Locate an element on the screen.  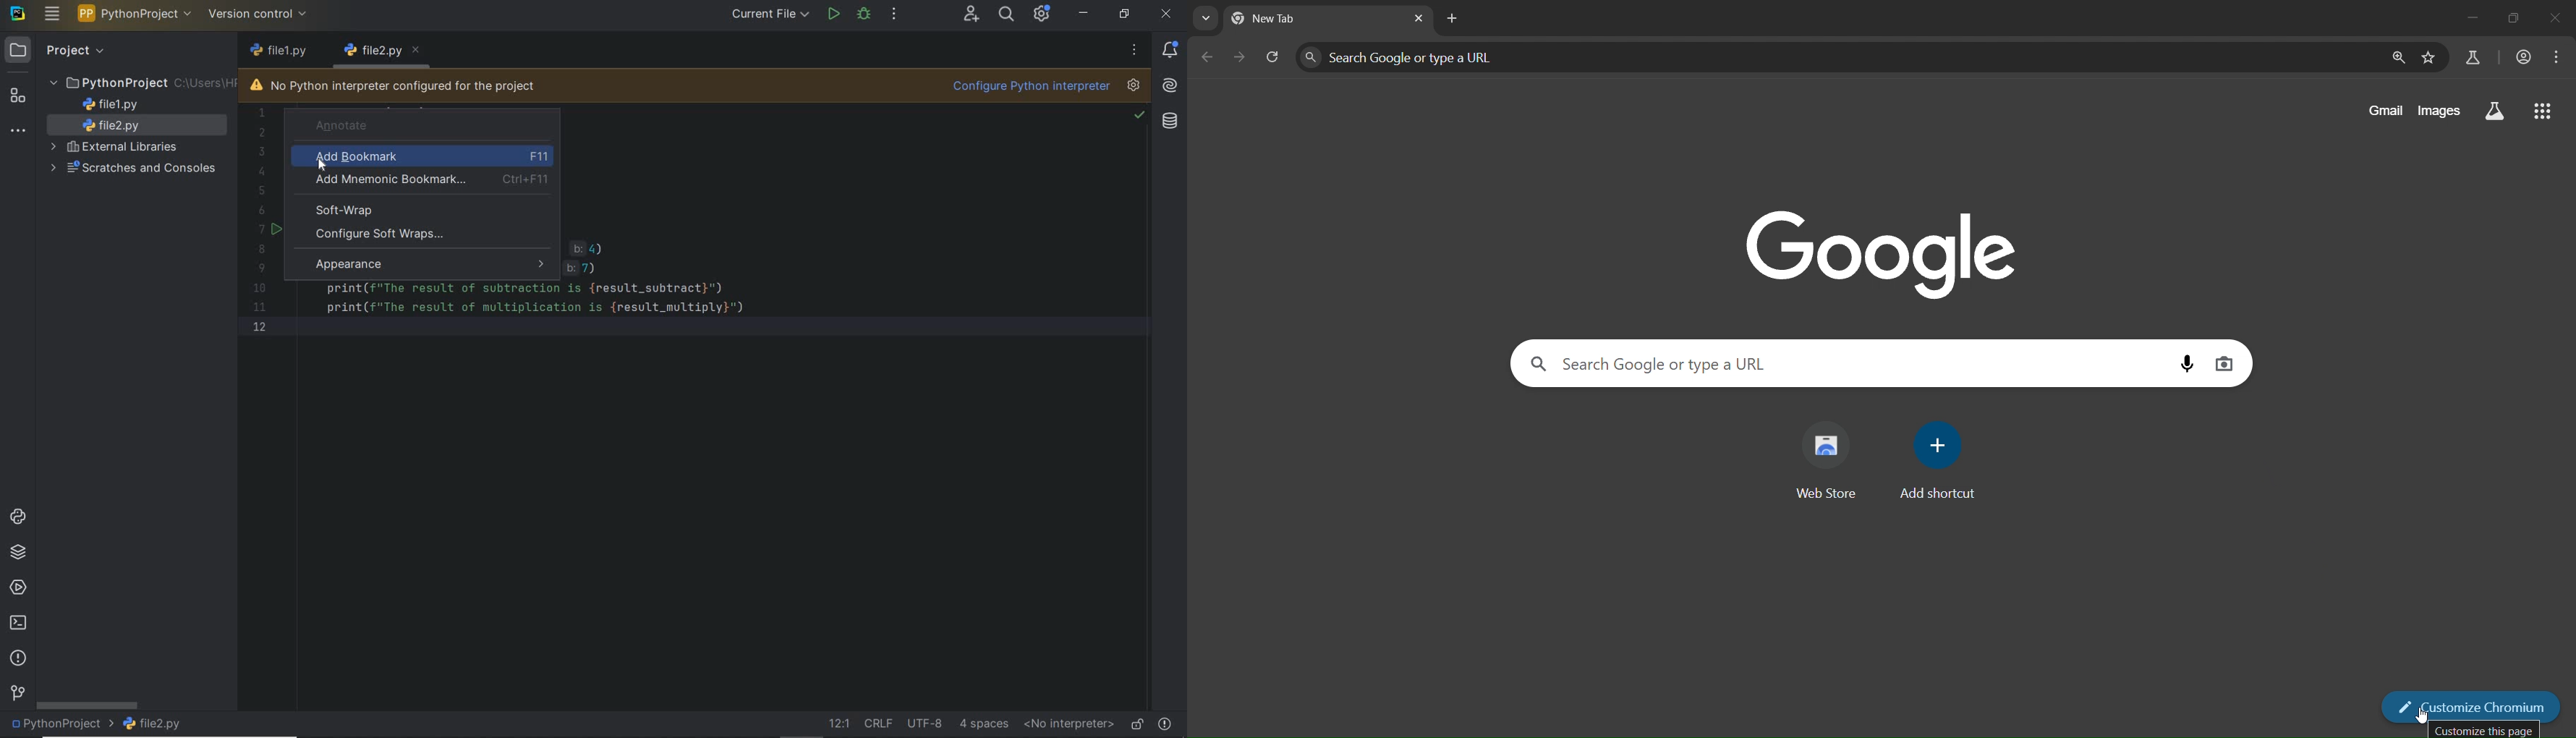
minimize is located at coordinates (2457, 19).